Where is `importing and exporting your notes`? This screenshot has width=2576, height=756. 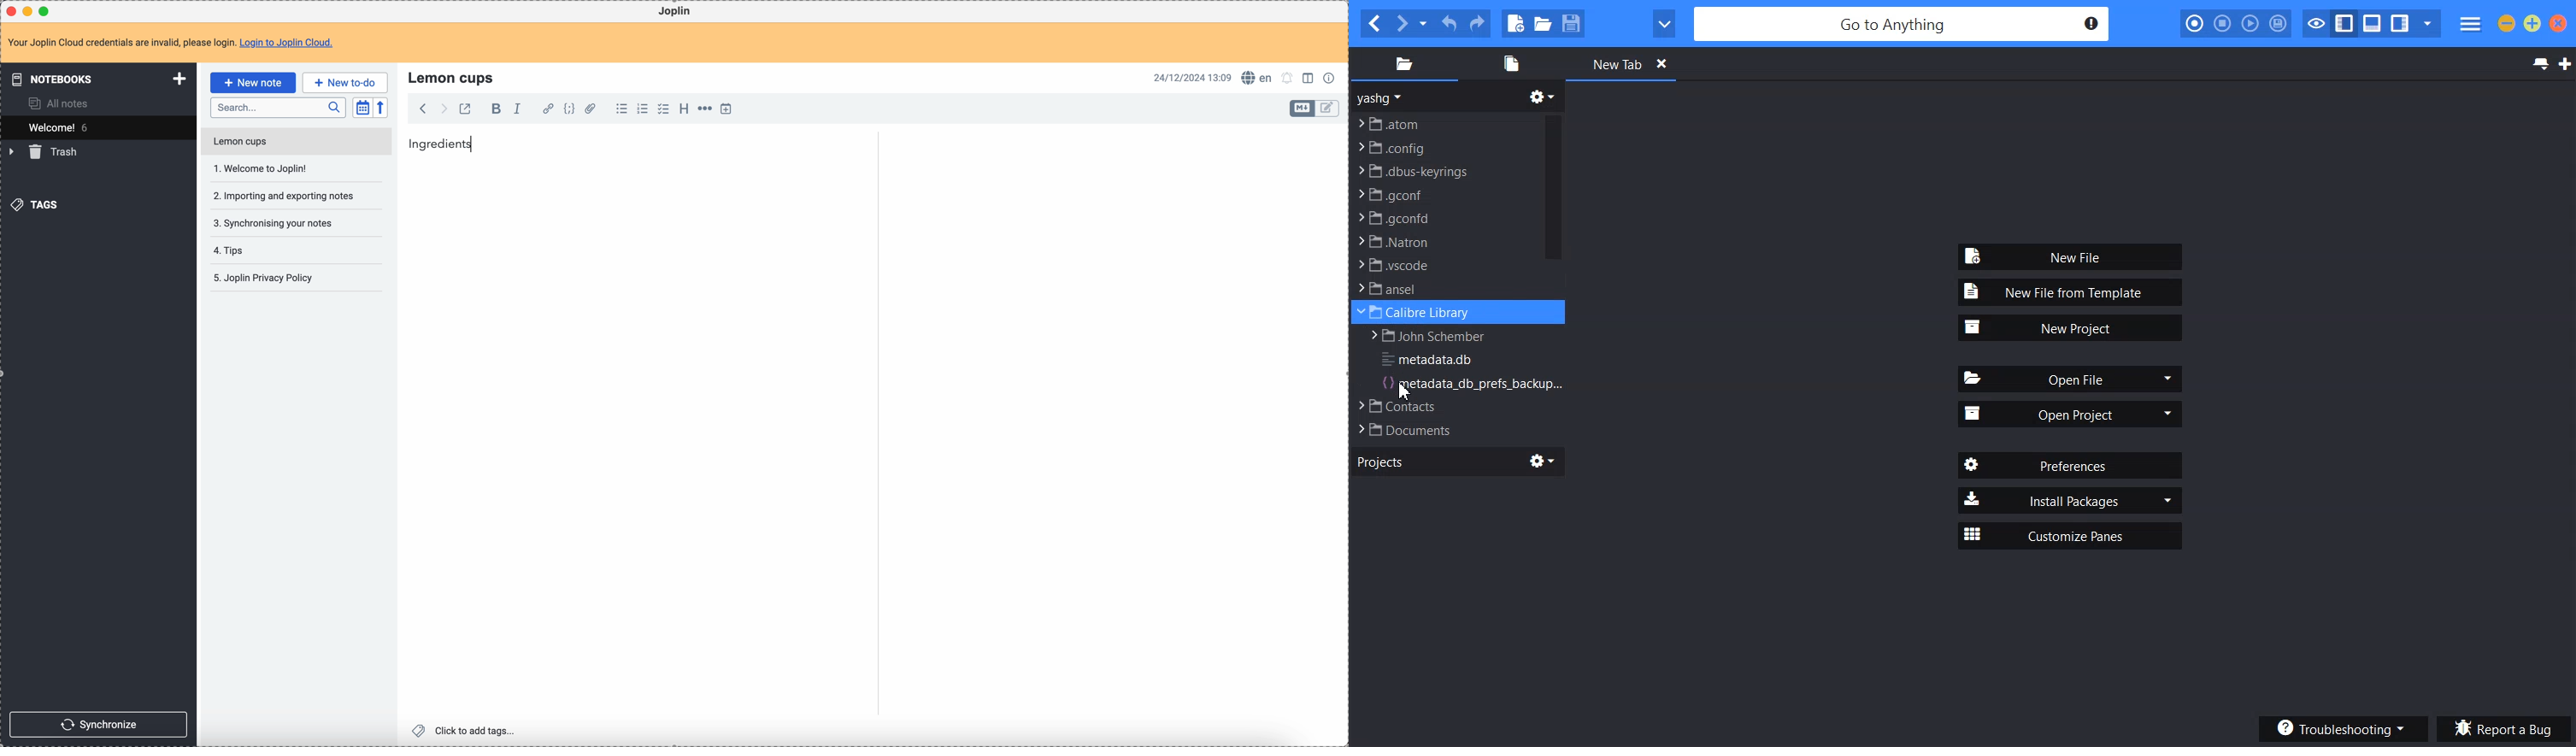 importing and exporting your notes is located at coordinates (285, 196).